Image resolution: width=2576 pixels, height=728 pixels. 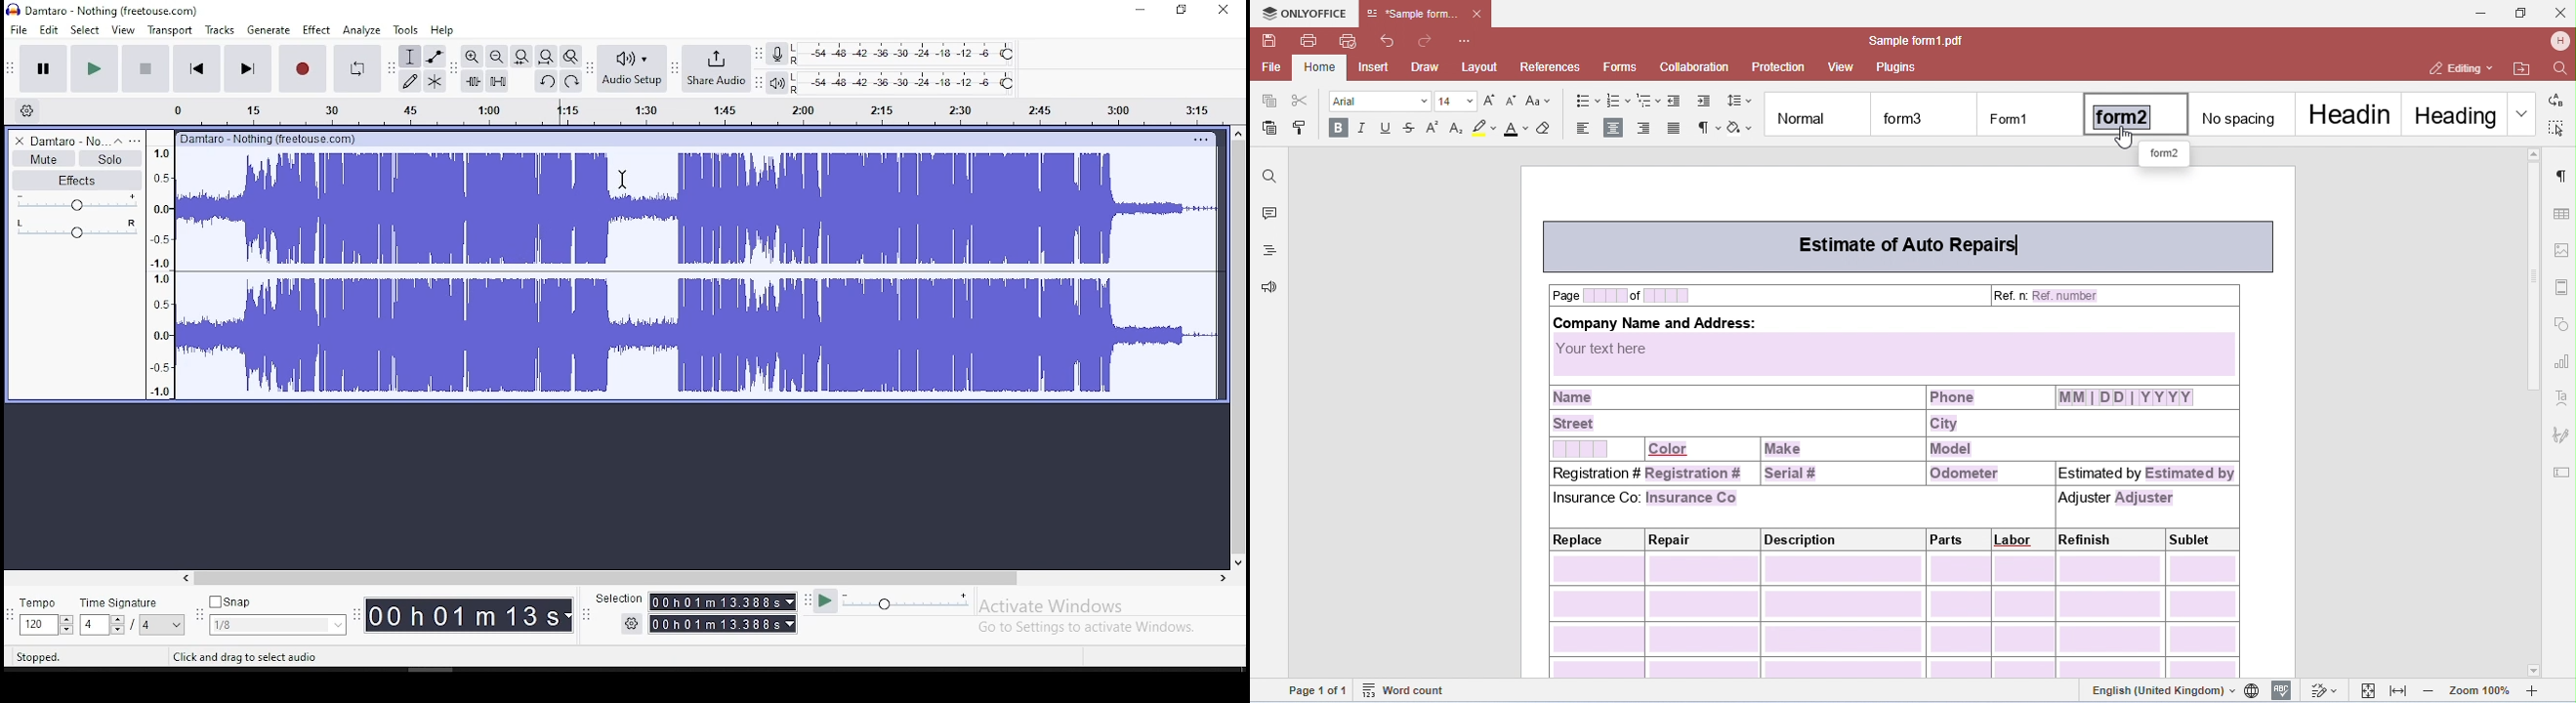 What do you see at coordinates (1237, 560) in the screenshot?
I see `scroll down` at bounding box center [1237, 560].